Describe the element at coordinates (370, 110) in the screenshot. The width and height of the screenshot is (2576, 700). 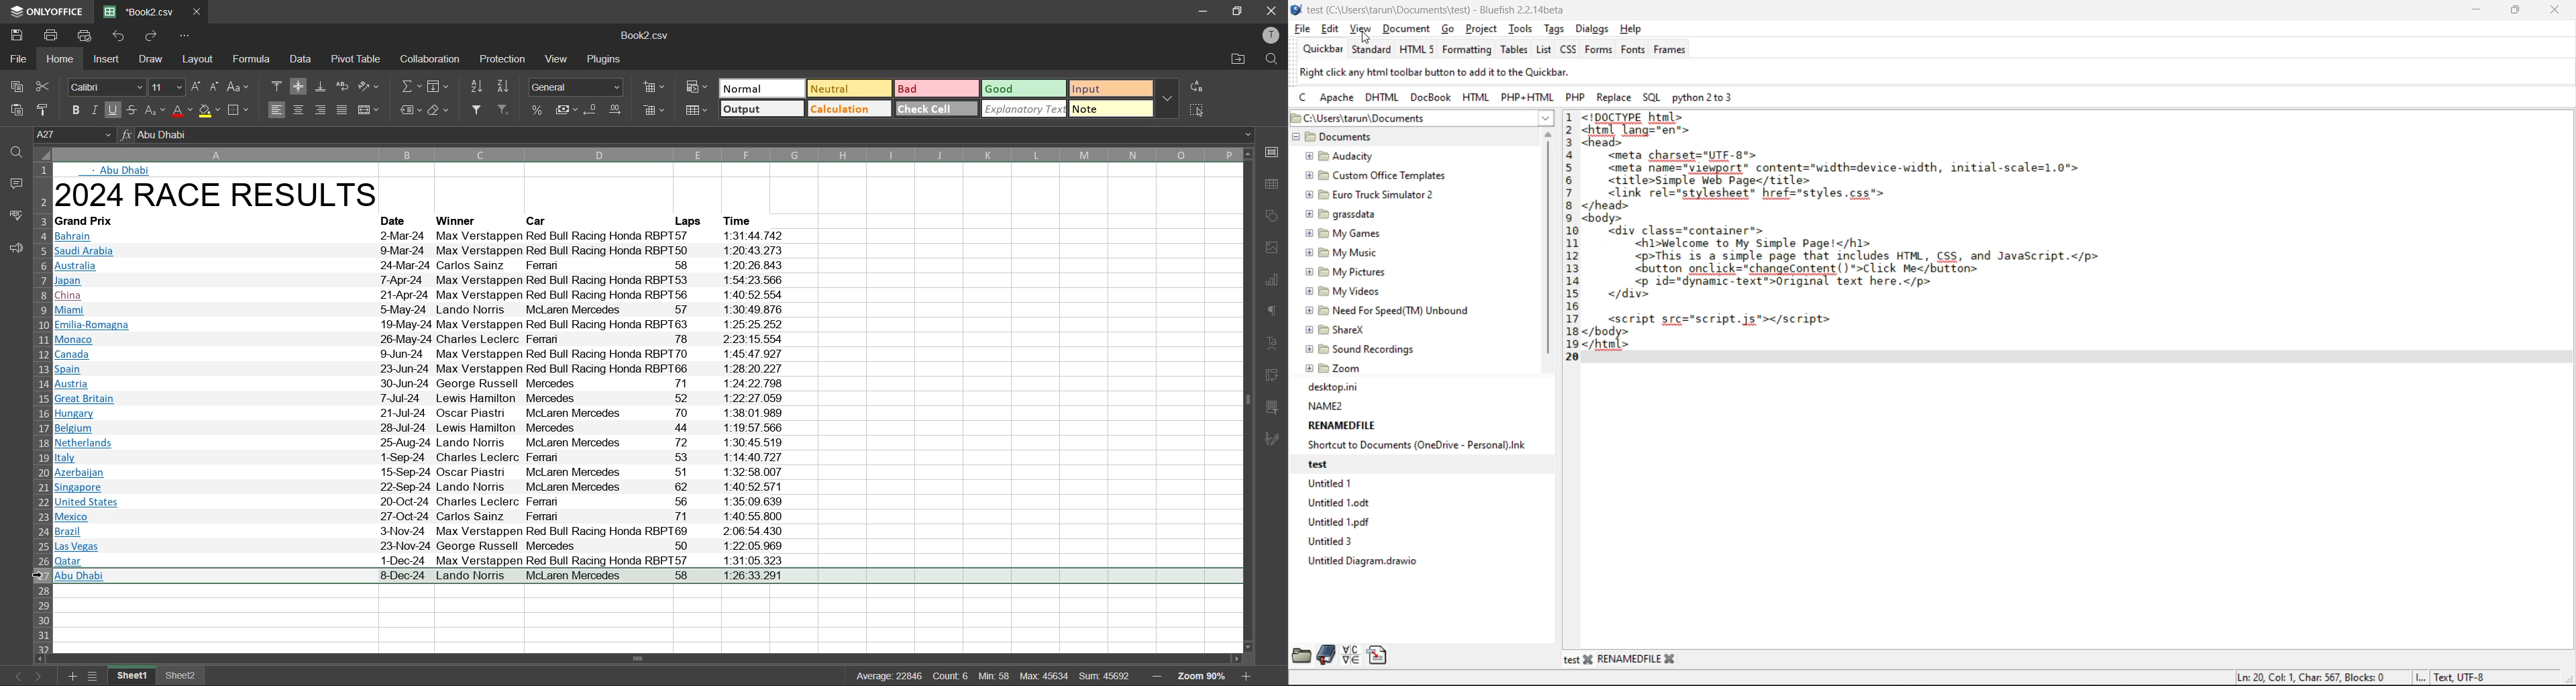
I see `merge and center` at that location.